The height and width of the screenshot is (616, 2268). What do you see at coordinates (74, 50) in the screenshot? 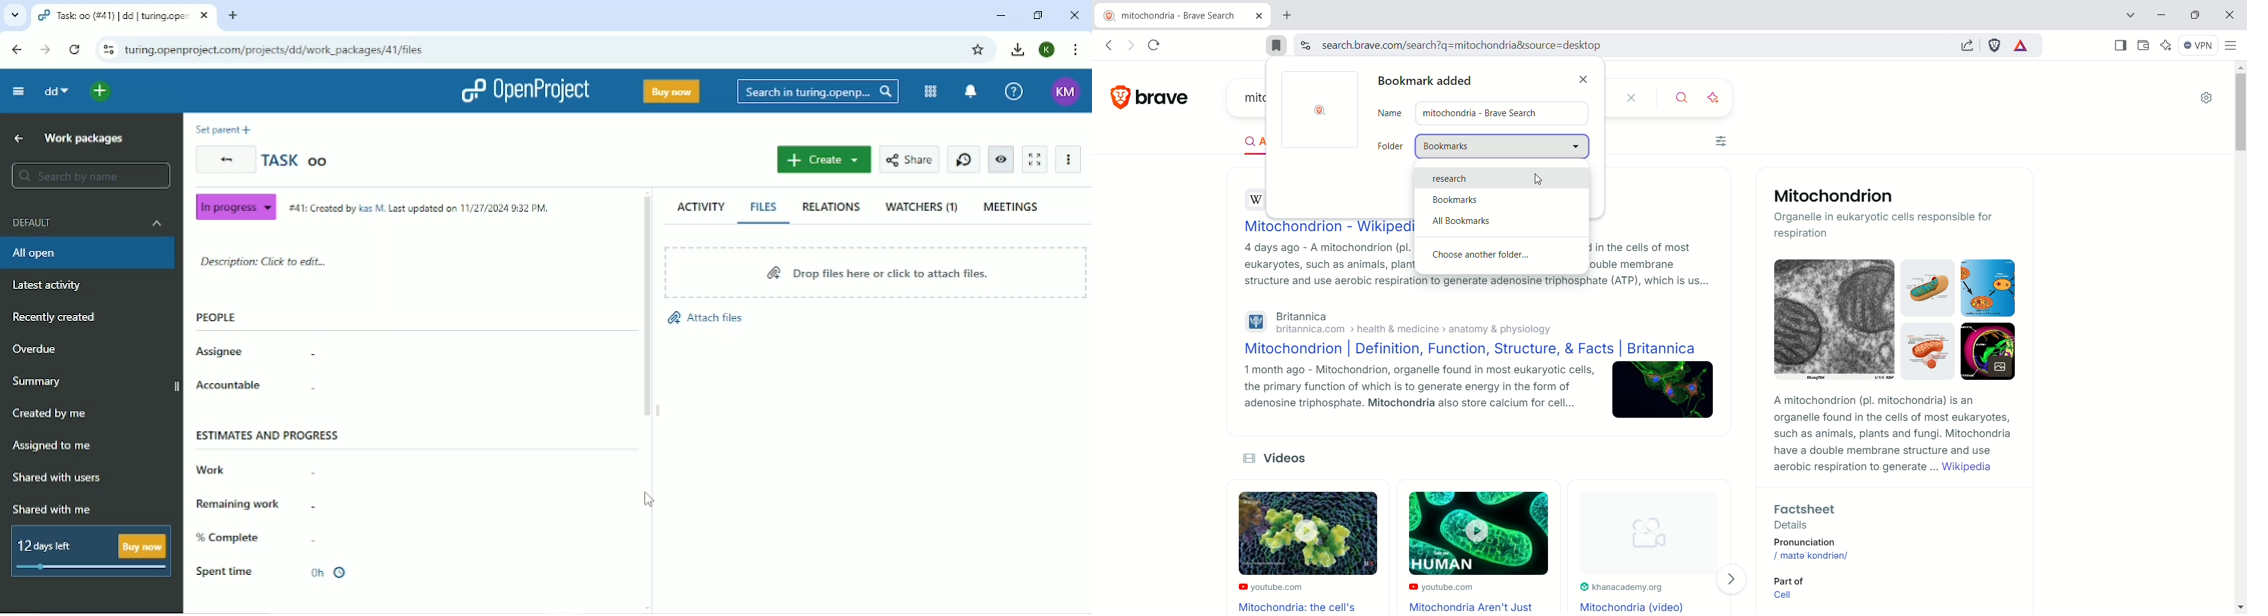
I see `Reload this page` at bounding box center [74, 50].